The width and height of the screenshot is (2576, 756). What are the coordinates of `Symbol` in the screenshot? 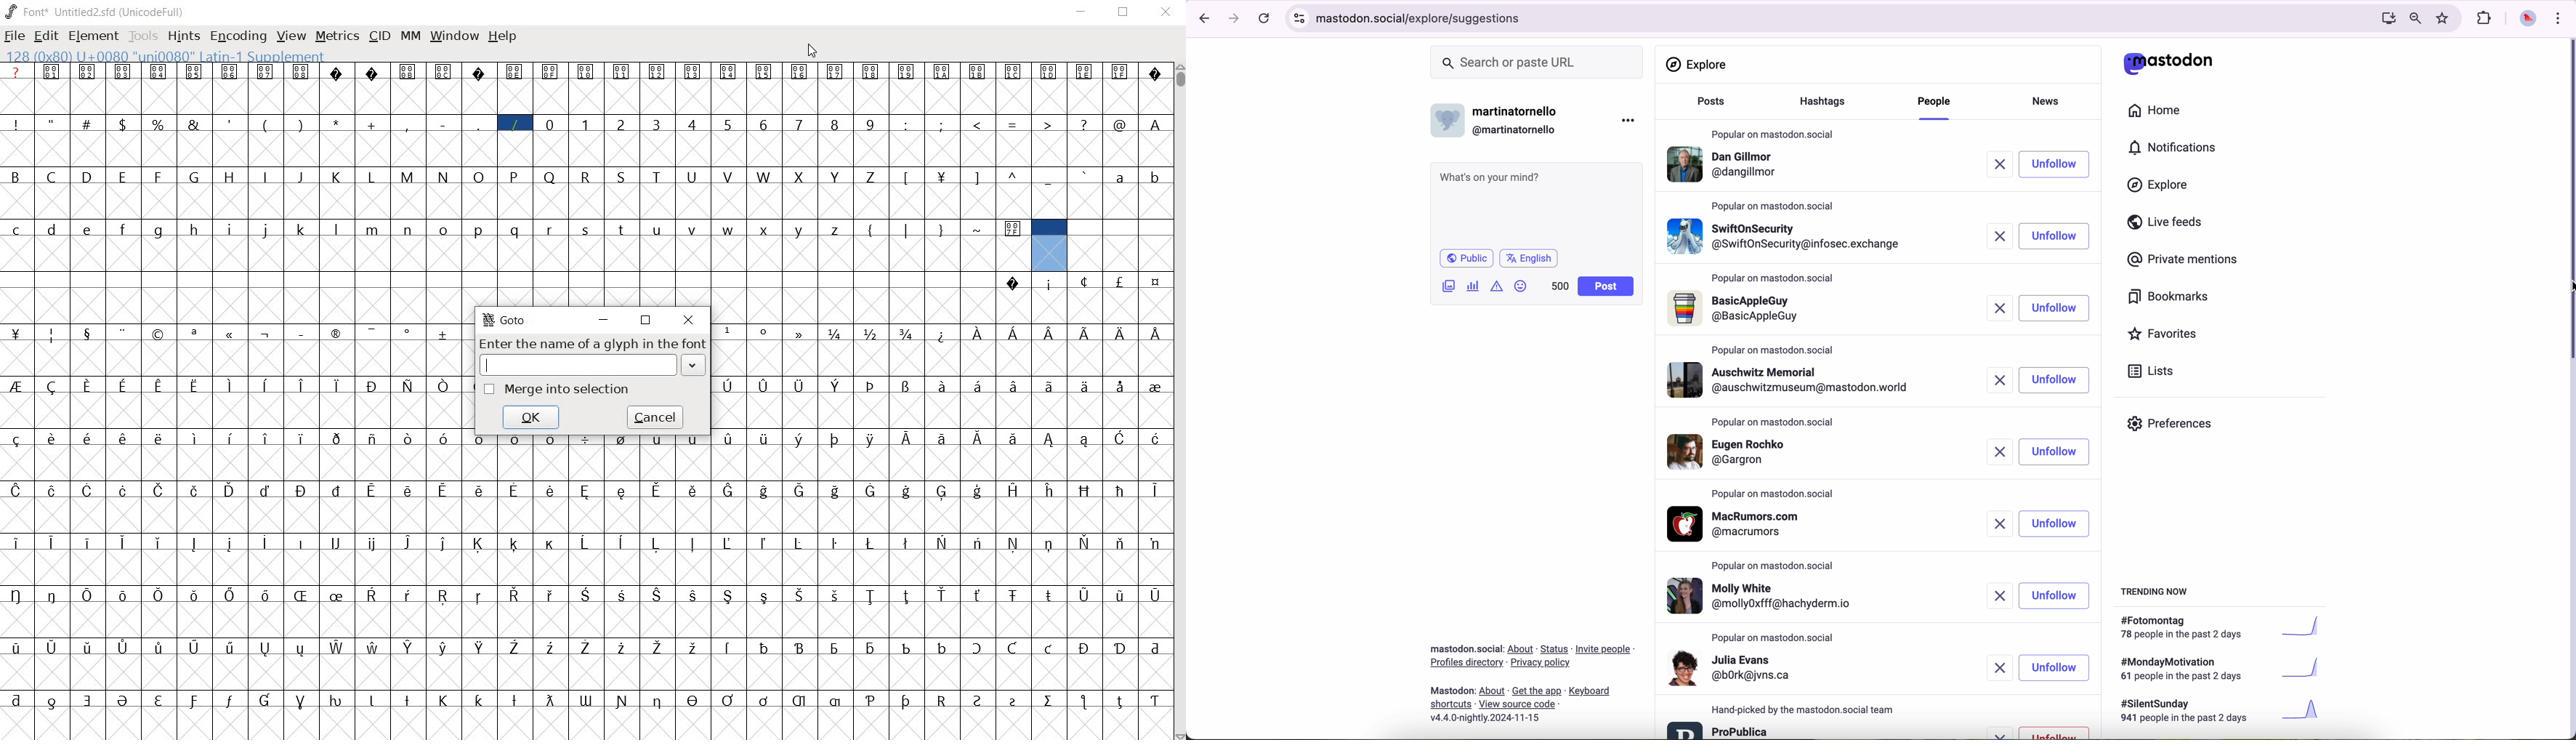 It's located at (89, 647).